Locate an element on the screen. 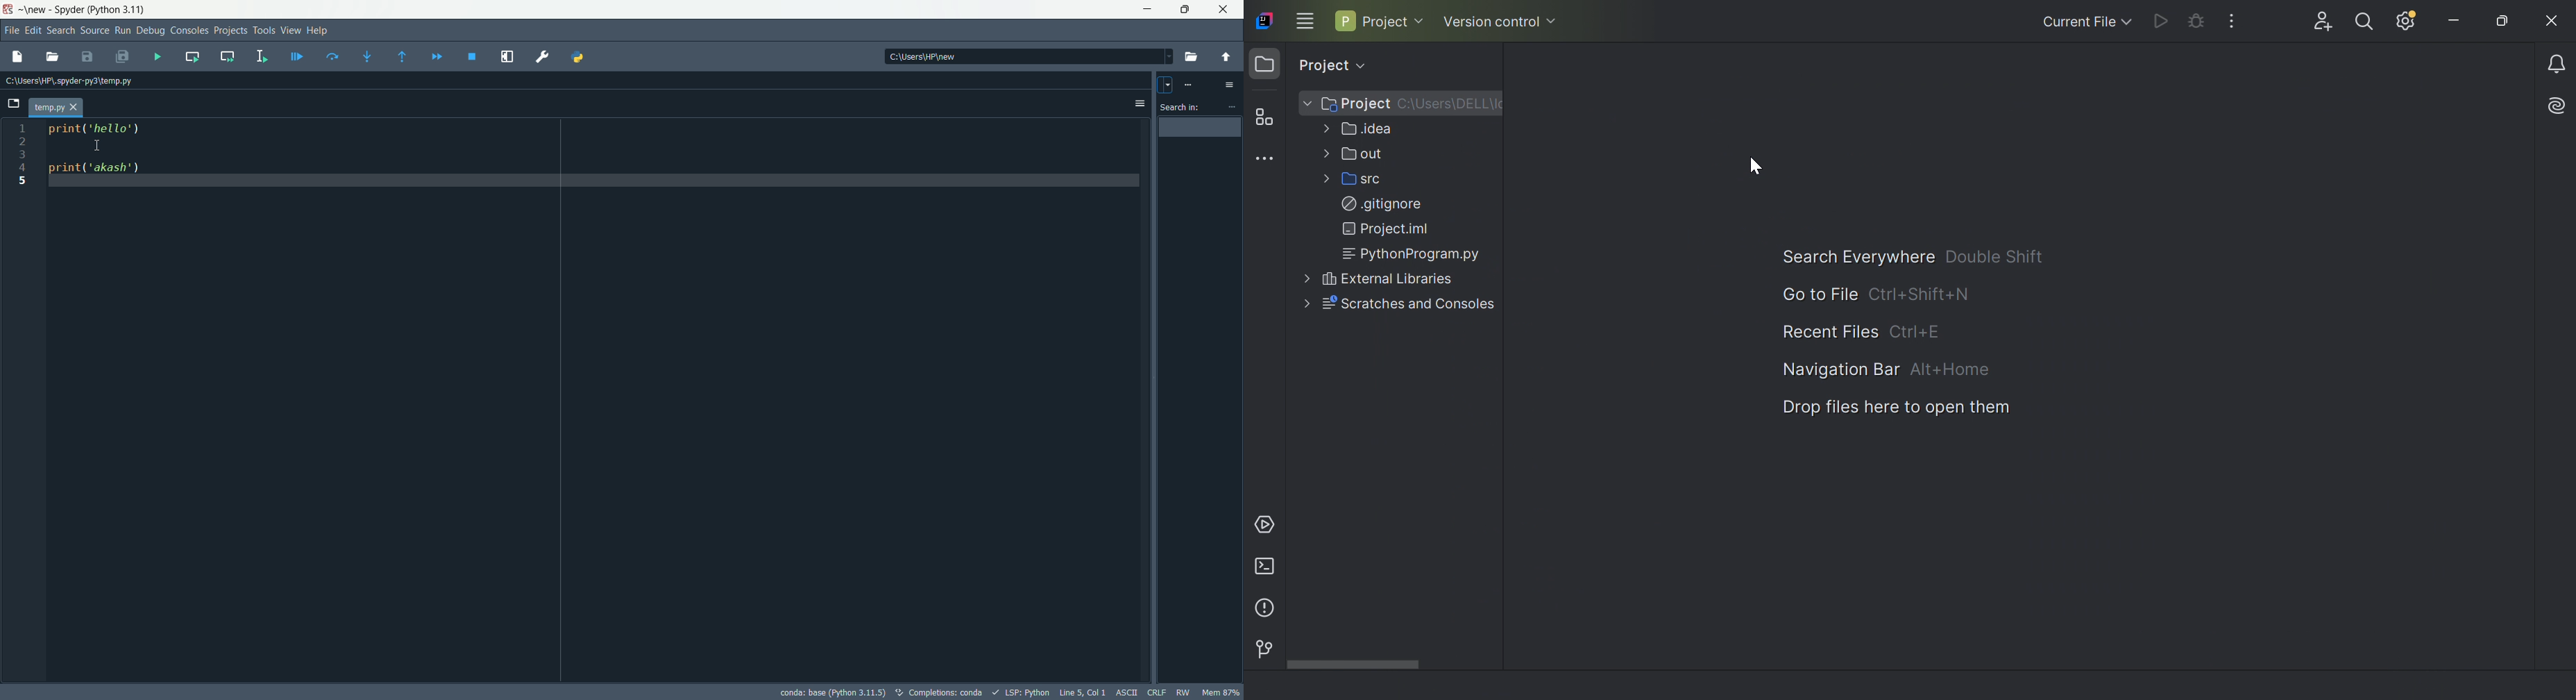 The width and height of the screenshot is (2576, 700). line numbers is located at coordinates (19, 399).